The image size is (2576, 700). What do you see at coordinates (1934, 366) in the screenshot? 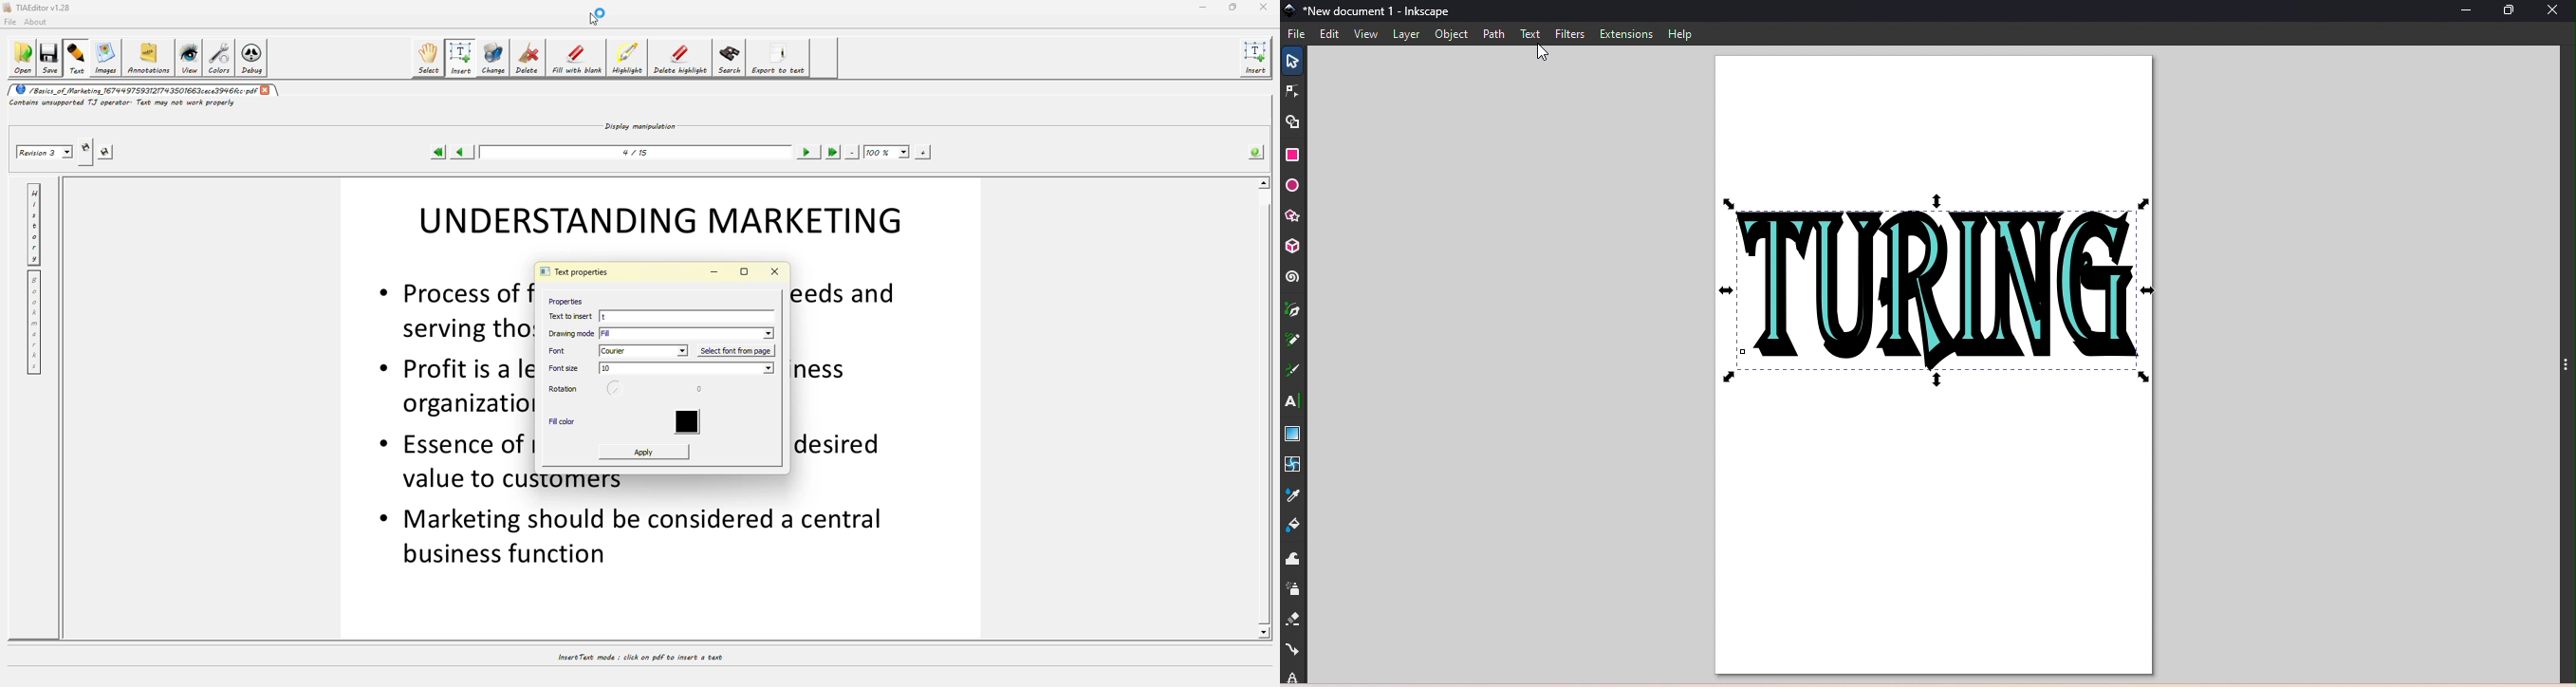
I see `Canvas` at bounding box center [1934, 366].